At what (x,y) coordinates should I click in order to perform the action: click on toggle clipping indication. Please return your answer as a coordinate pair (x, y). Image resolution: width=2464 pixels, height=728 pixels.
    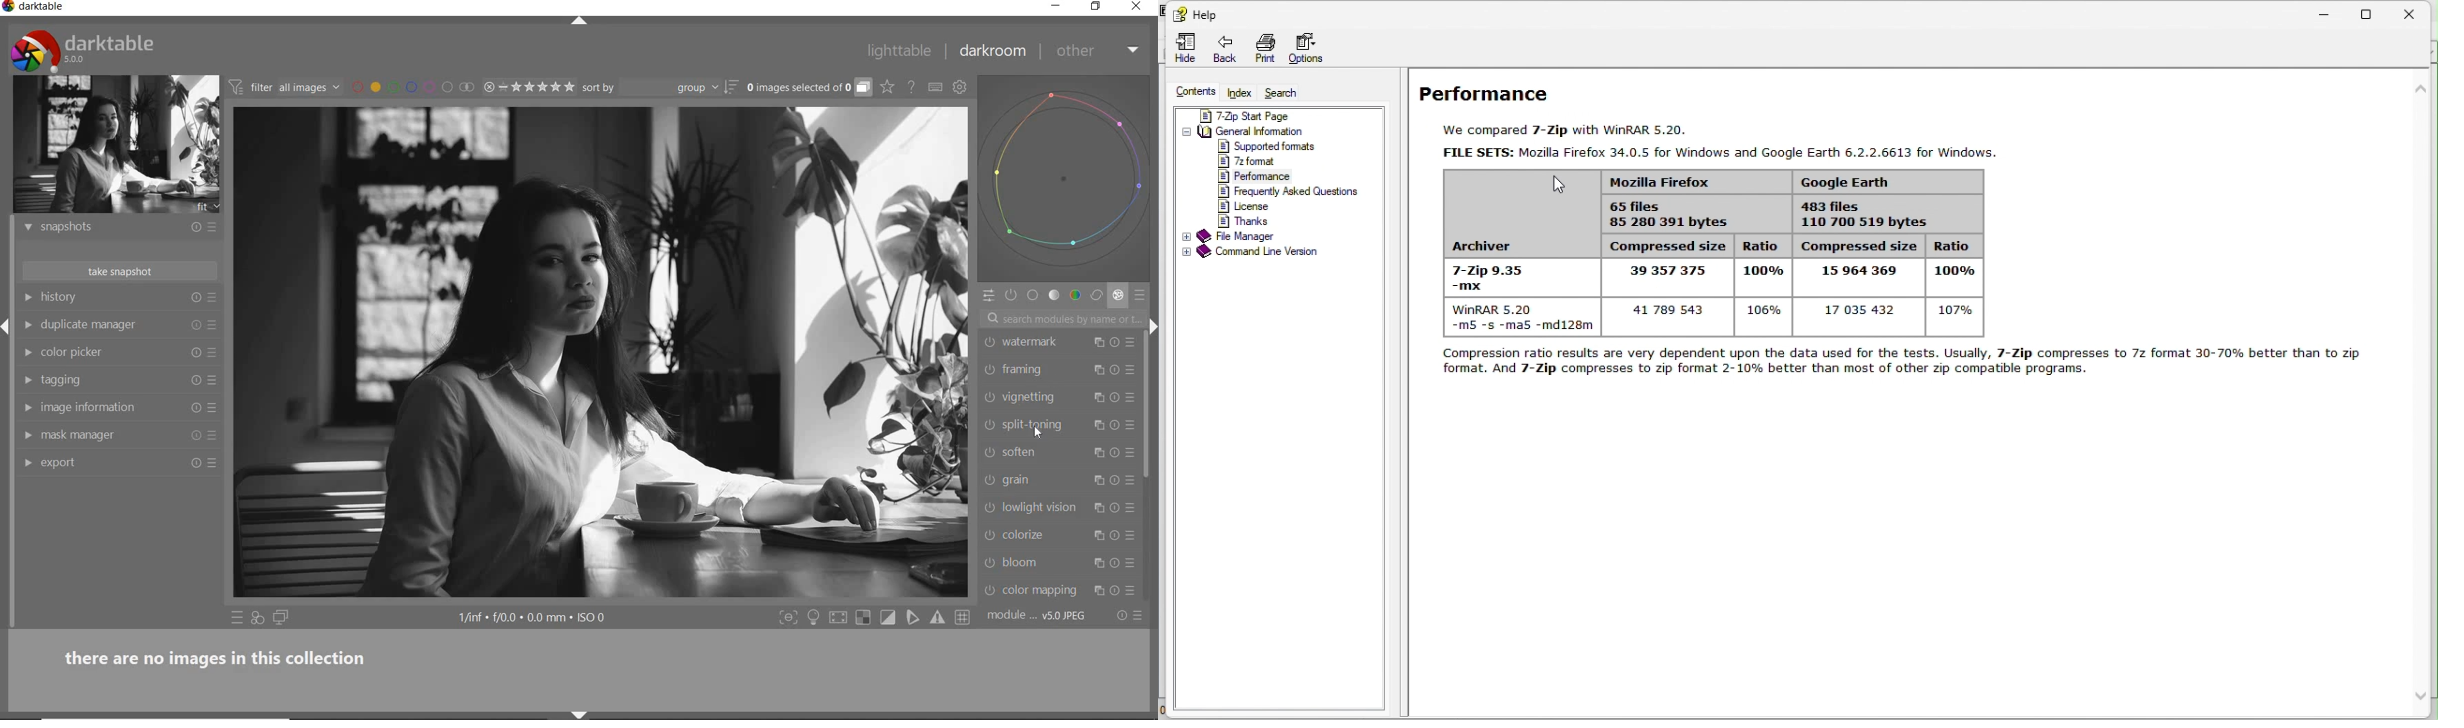
    Looking at the image, I should click on (890, 617).